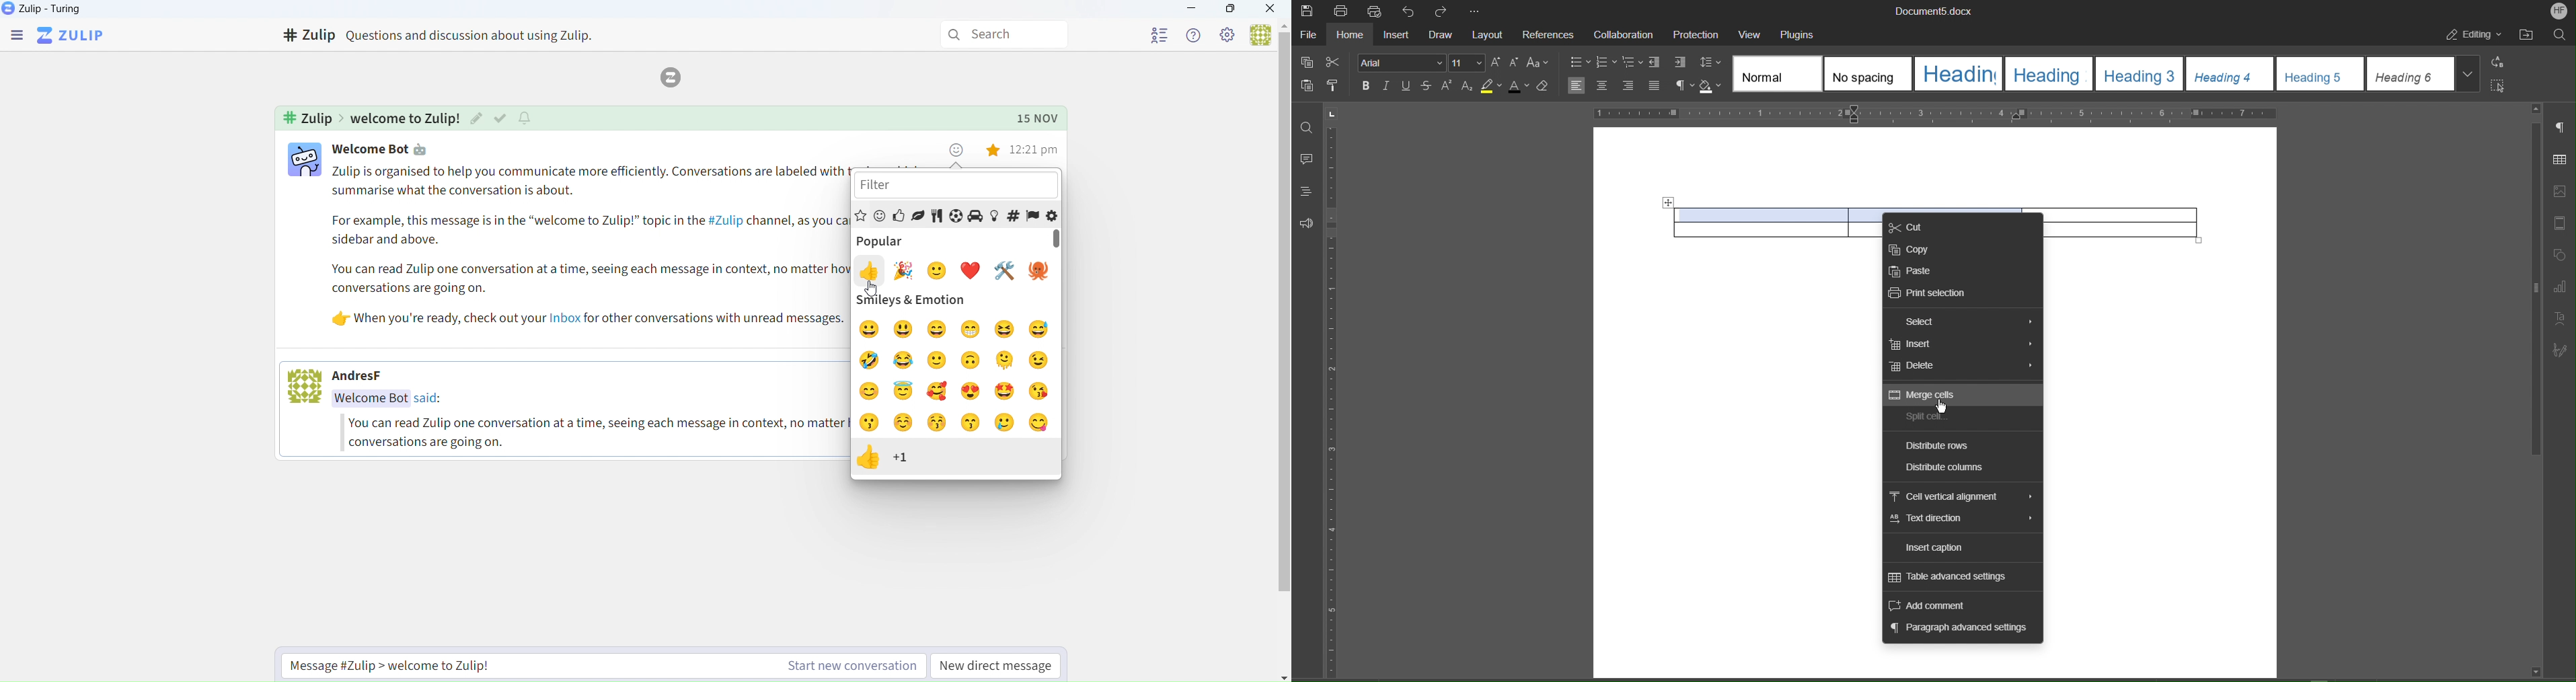  Describe the element at coordinates (1942, 406) in the screenshot. I see `cursor` at that location.